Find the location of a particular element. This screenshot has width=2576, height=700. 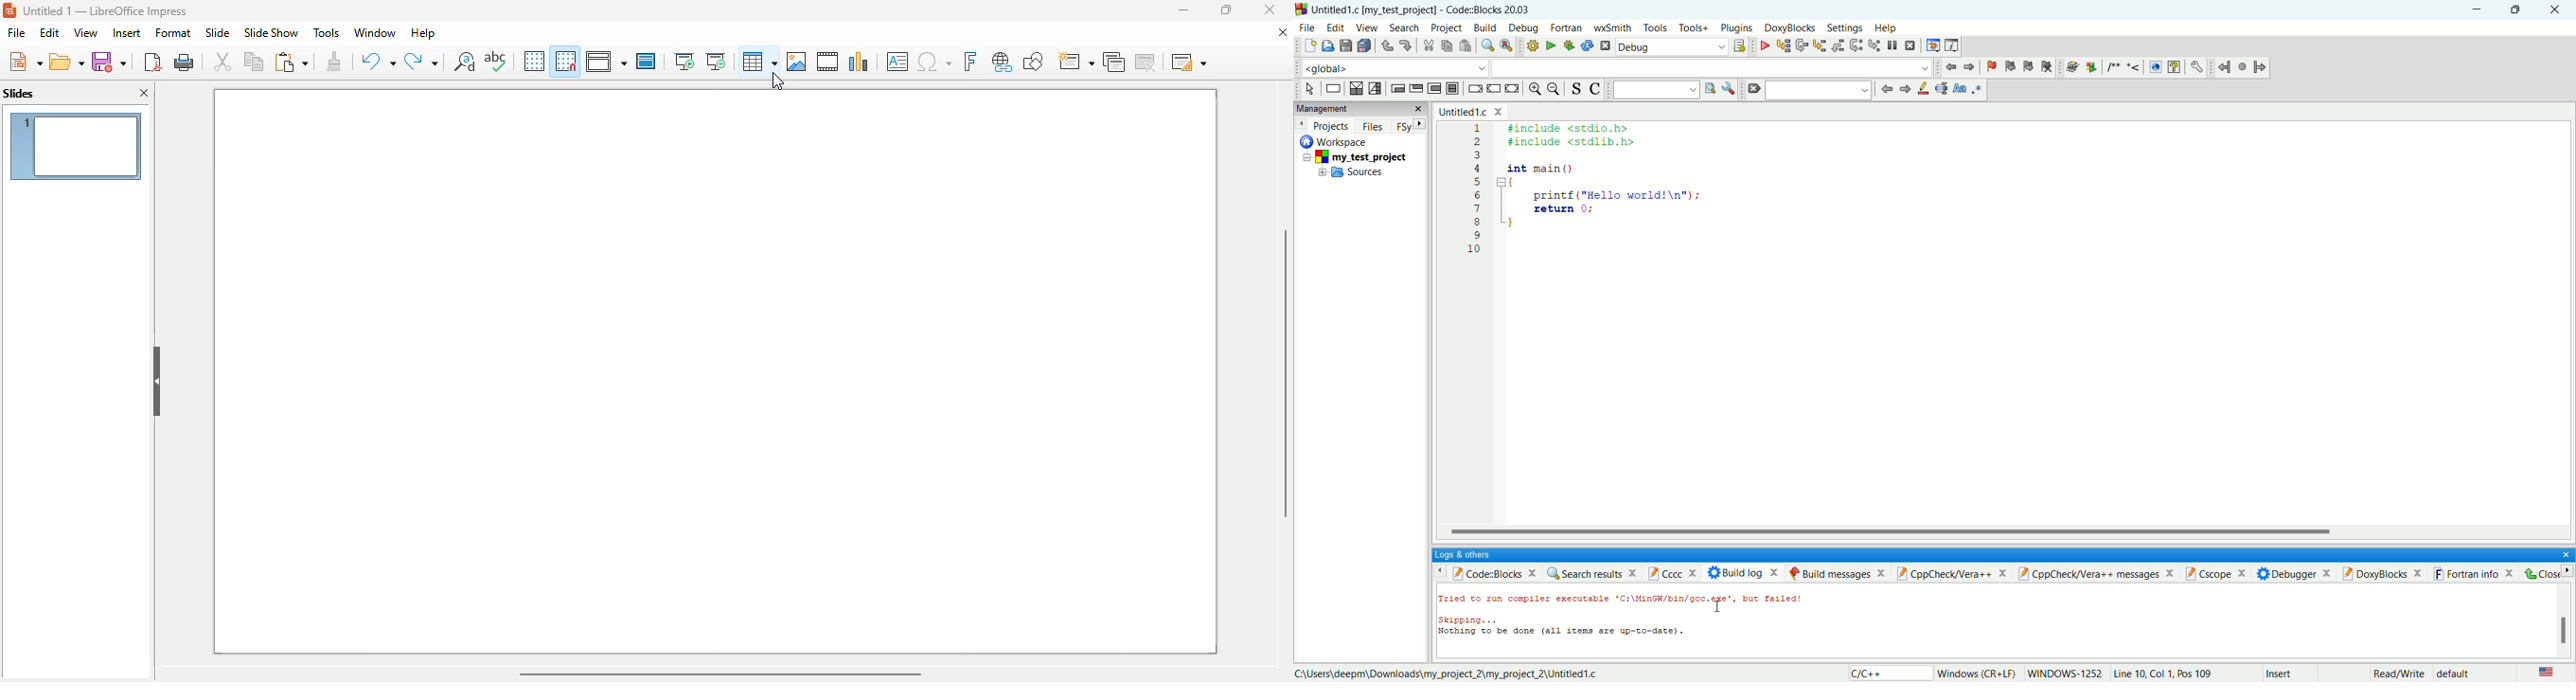

spelling is located at coordinates (494, 62).